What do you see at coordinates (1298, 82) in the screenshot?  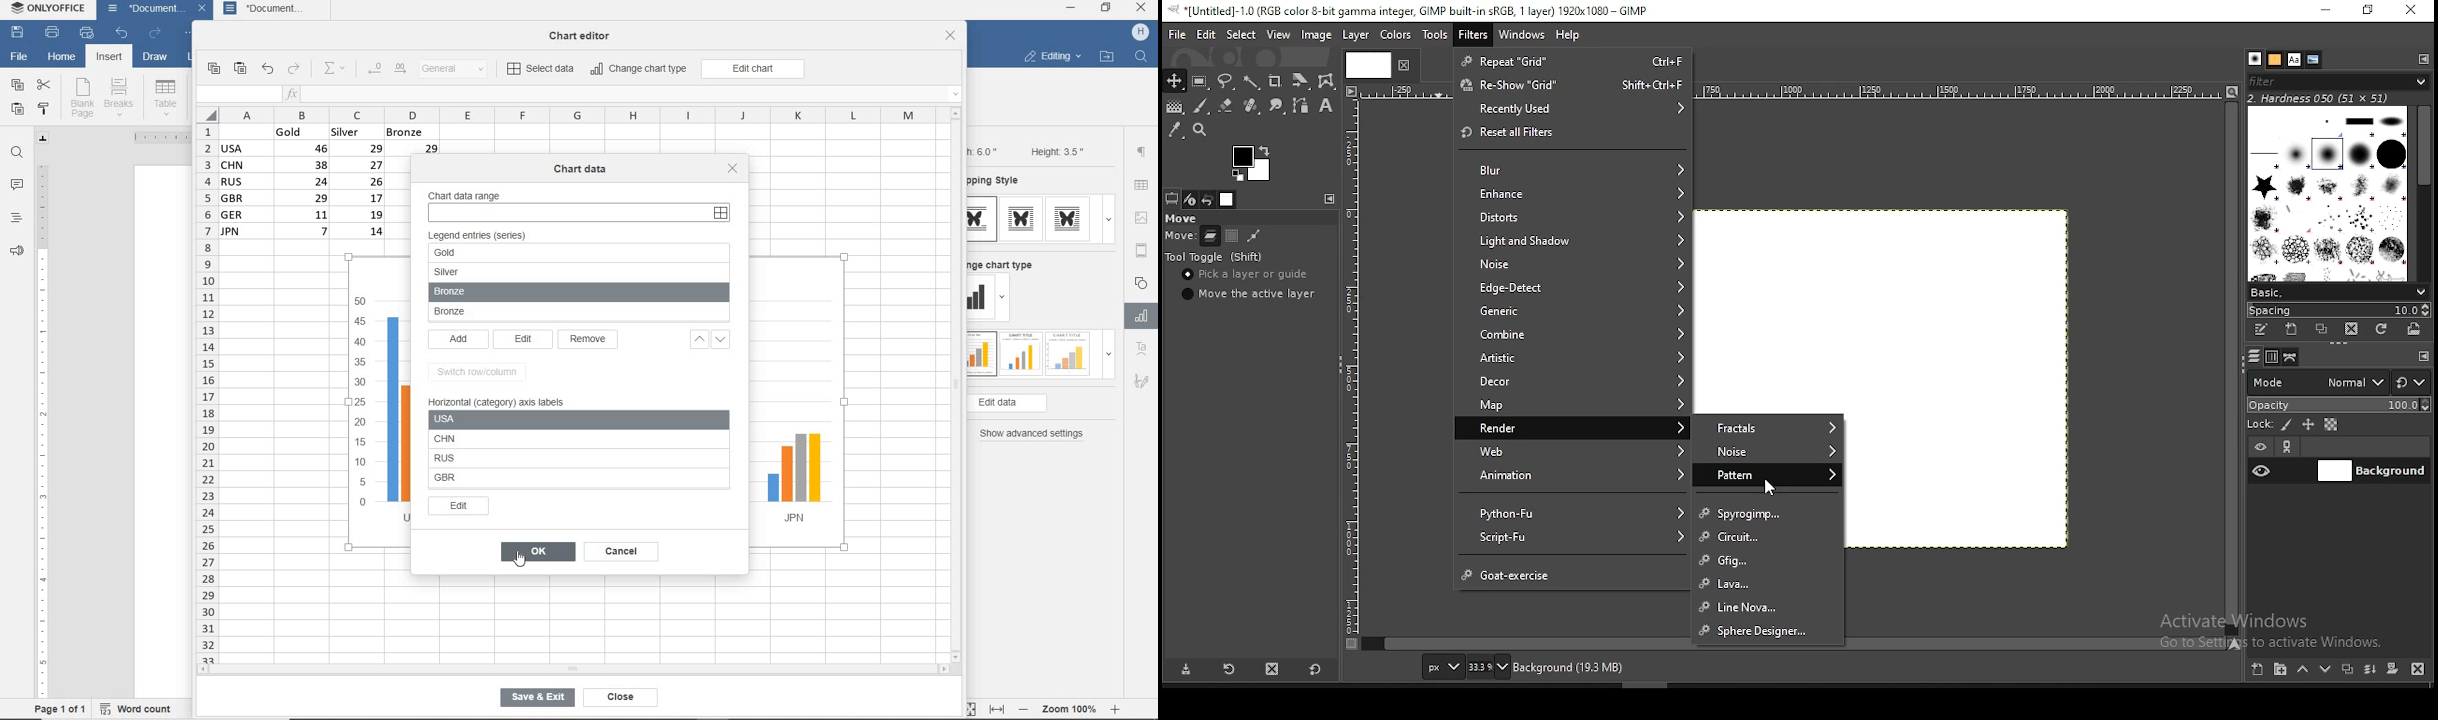 I see `crop tool` at bounding box center [1298, 82].